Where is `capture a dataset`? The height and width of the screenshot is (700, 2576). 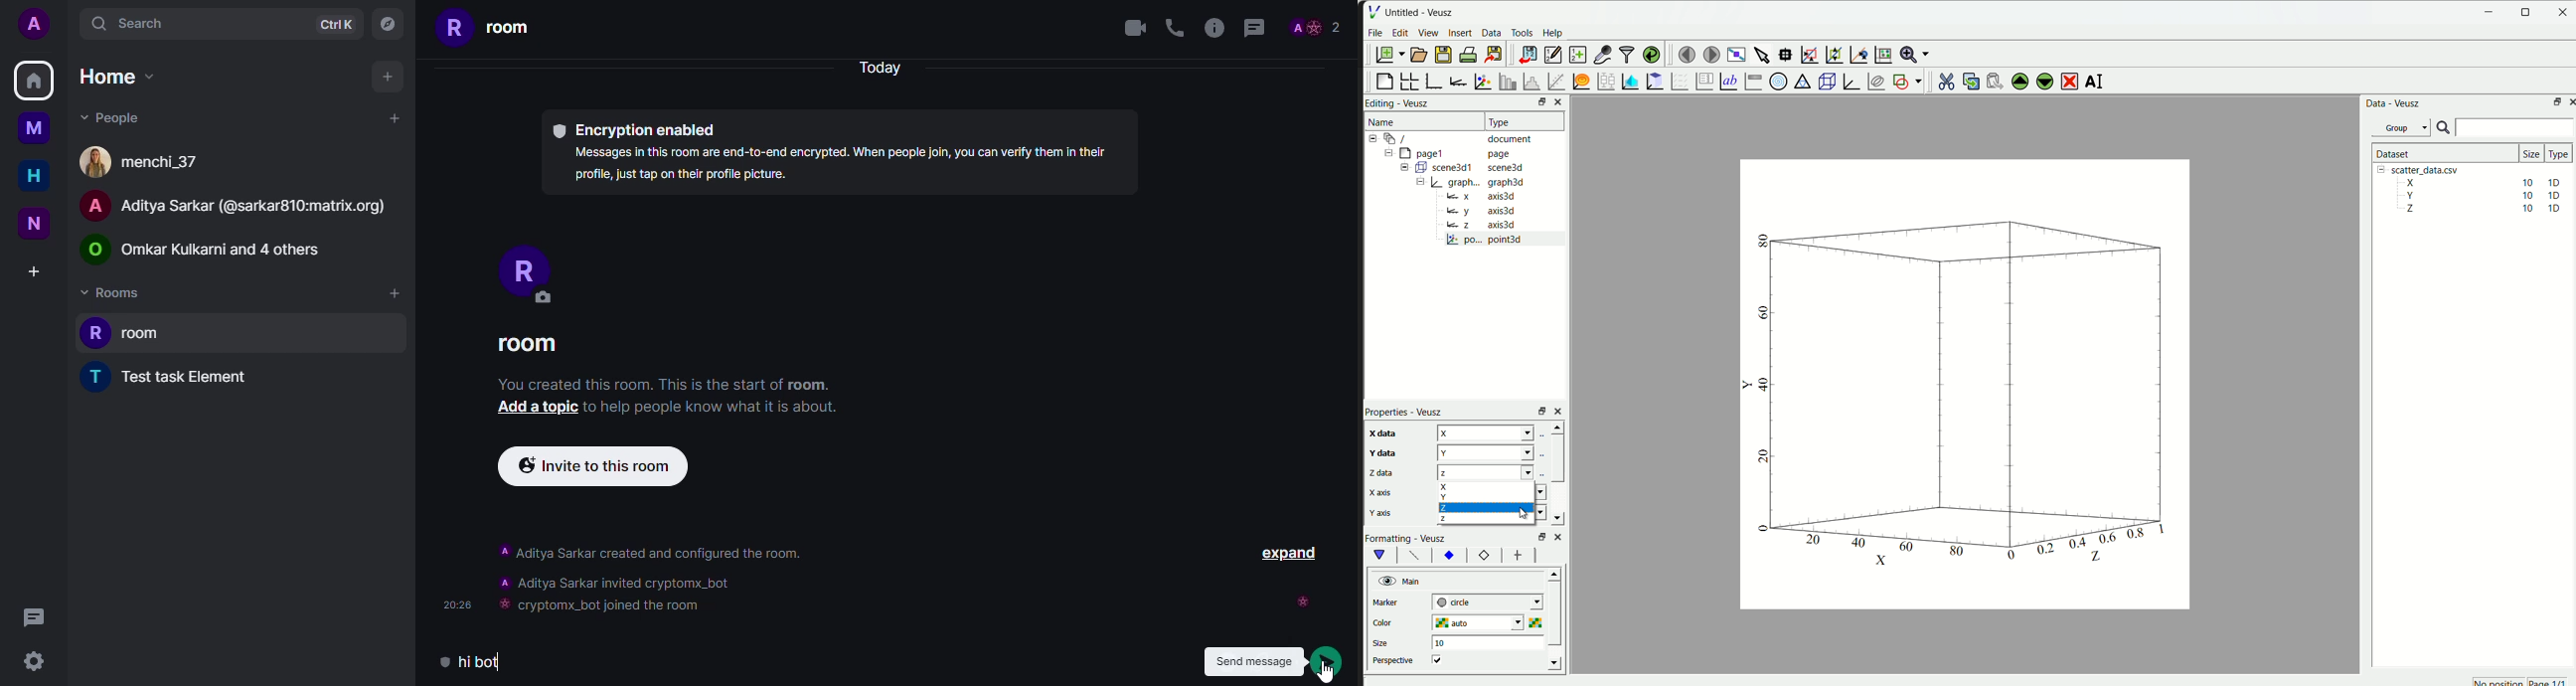 capture a dataset is located at coordinates (1602, 53).